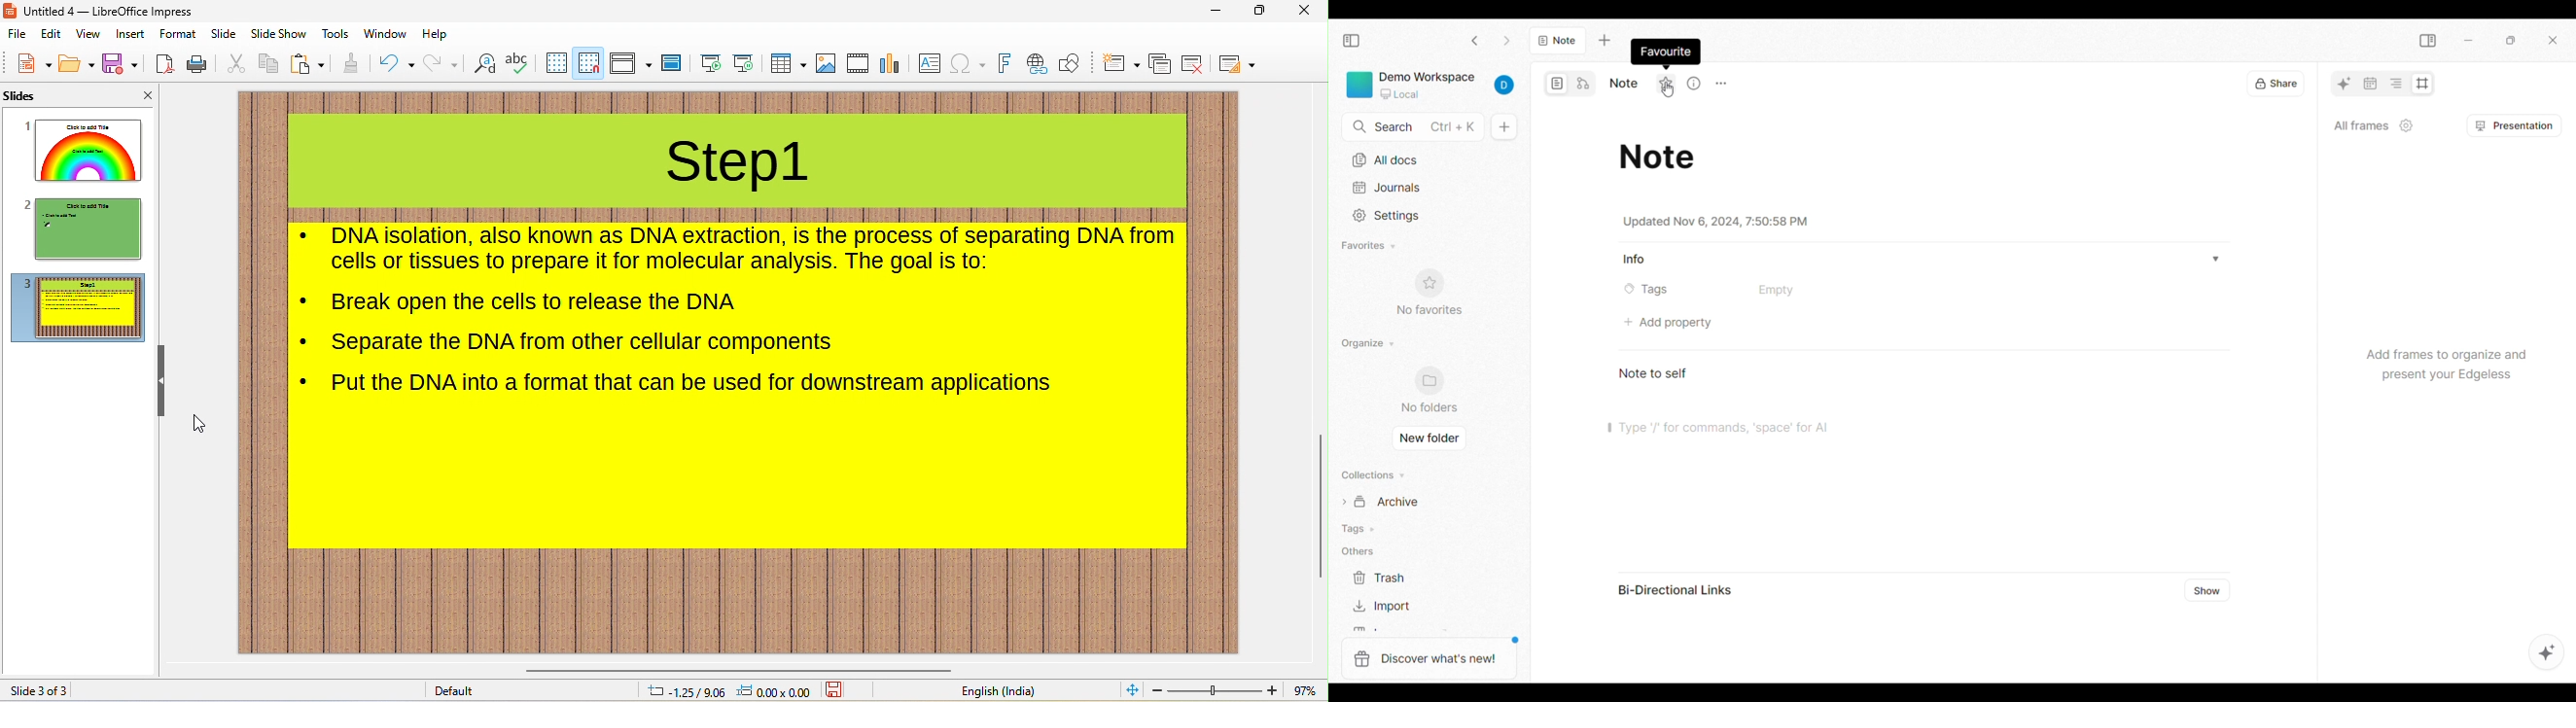 Image resolution: width=2576 pixels, height=728 pixels. What do you see at coordinates (2344, 83) in the screenshot?
I see `Ask AI` at bounding box center [2344, 83].